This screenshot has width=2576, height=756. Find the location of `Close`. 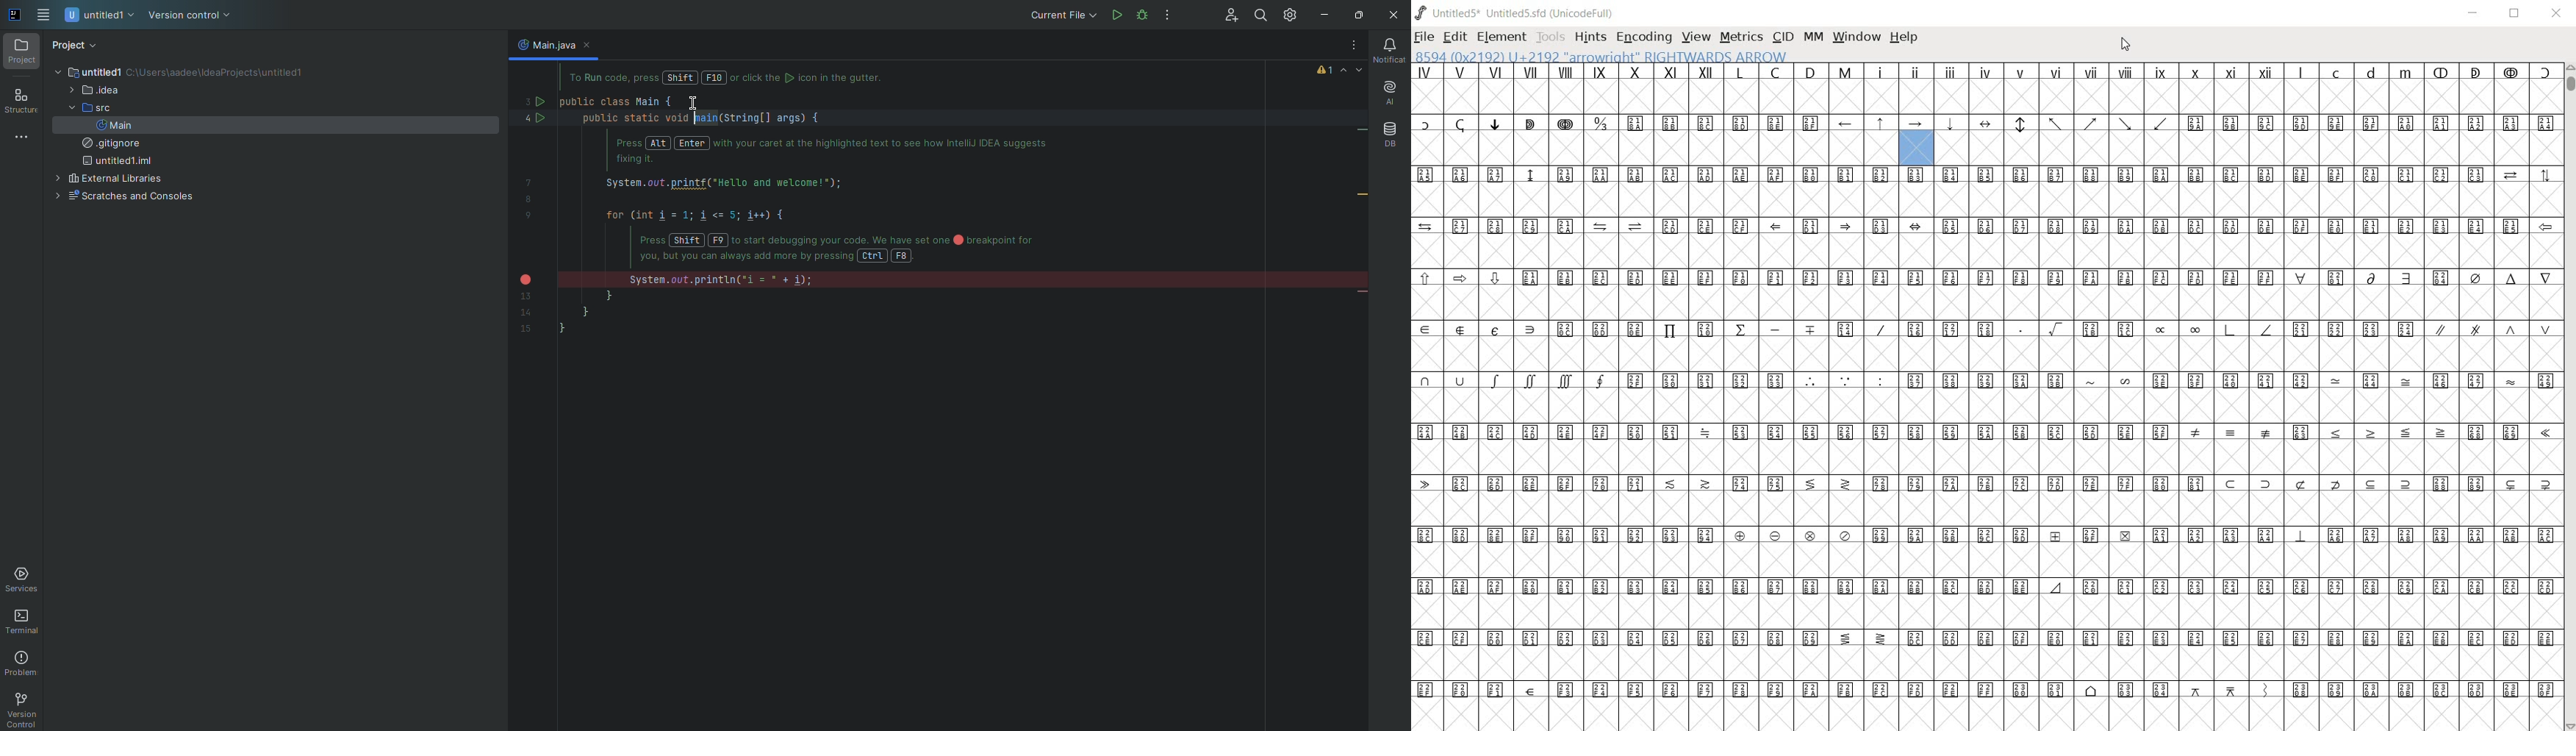

Close is located at coordinates (1391, 15).